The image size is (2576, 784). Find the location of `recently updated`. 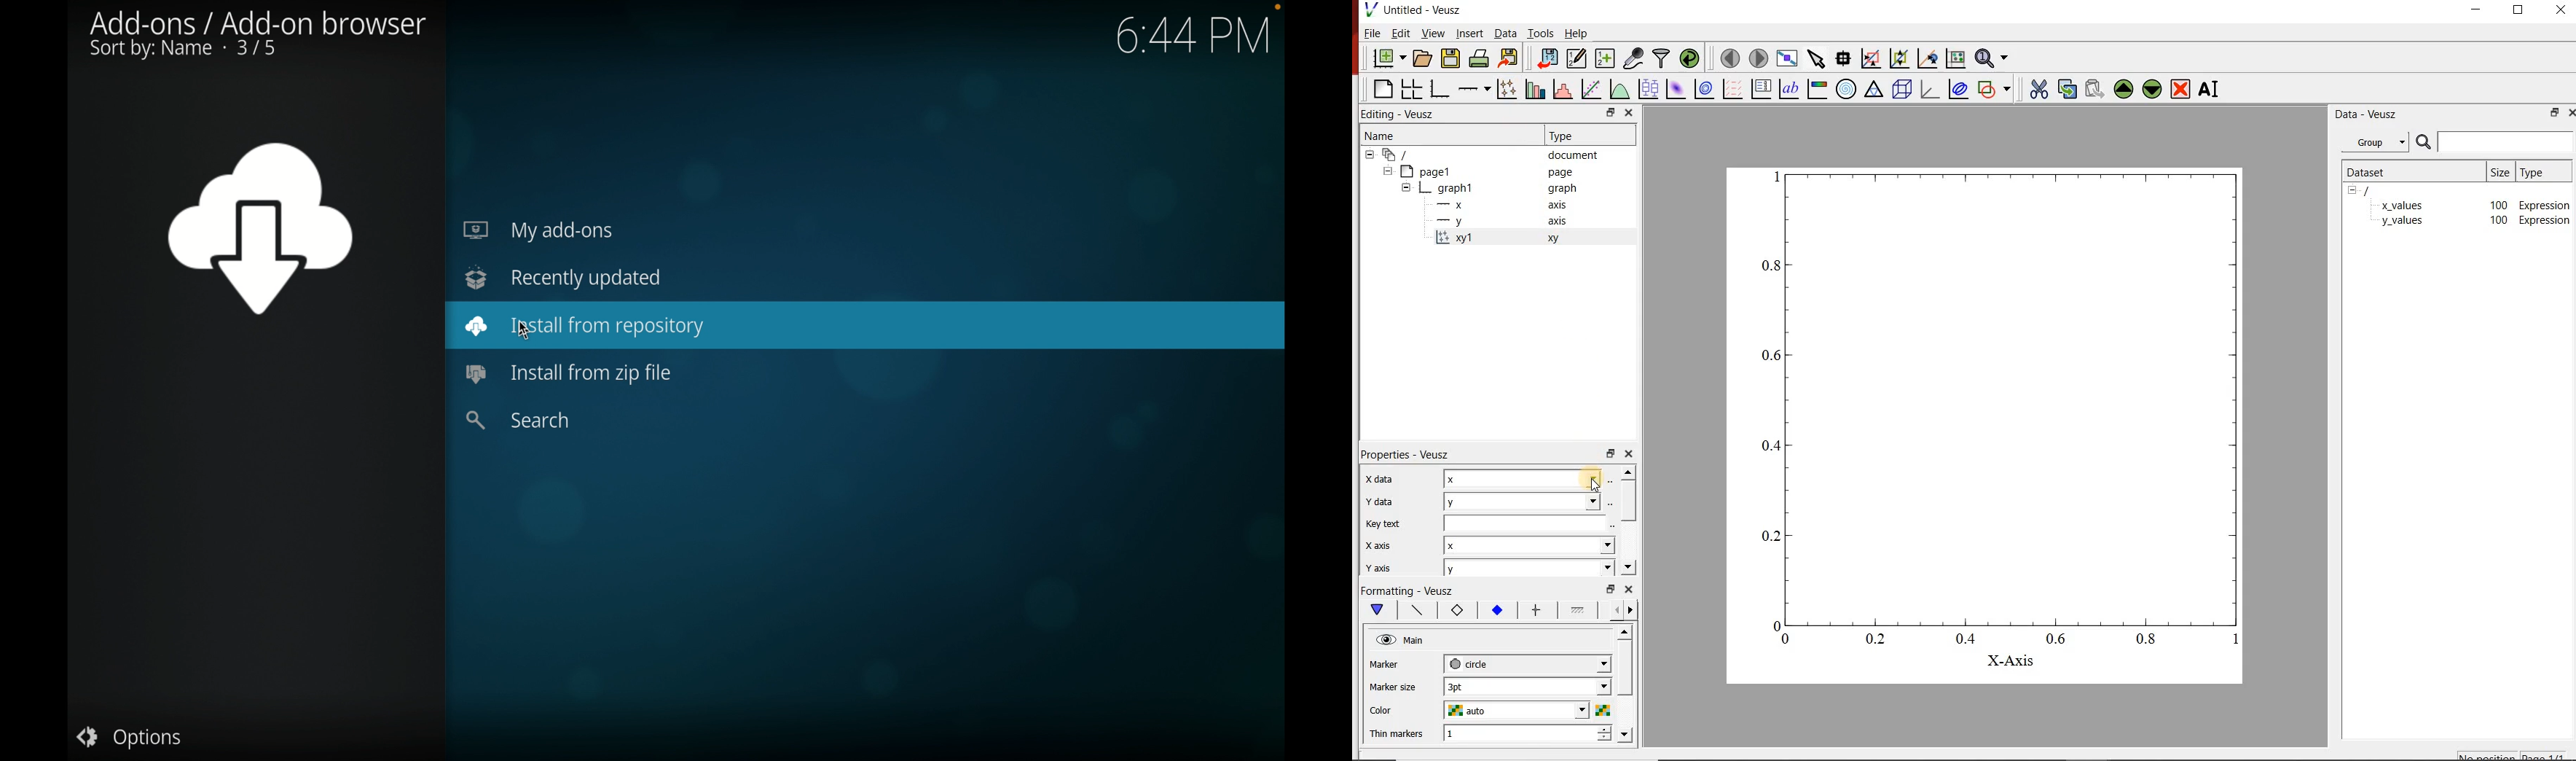

recently updated is located at coordinates (565, 278).